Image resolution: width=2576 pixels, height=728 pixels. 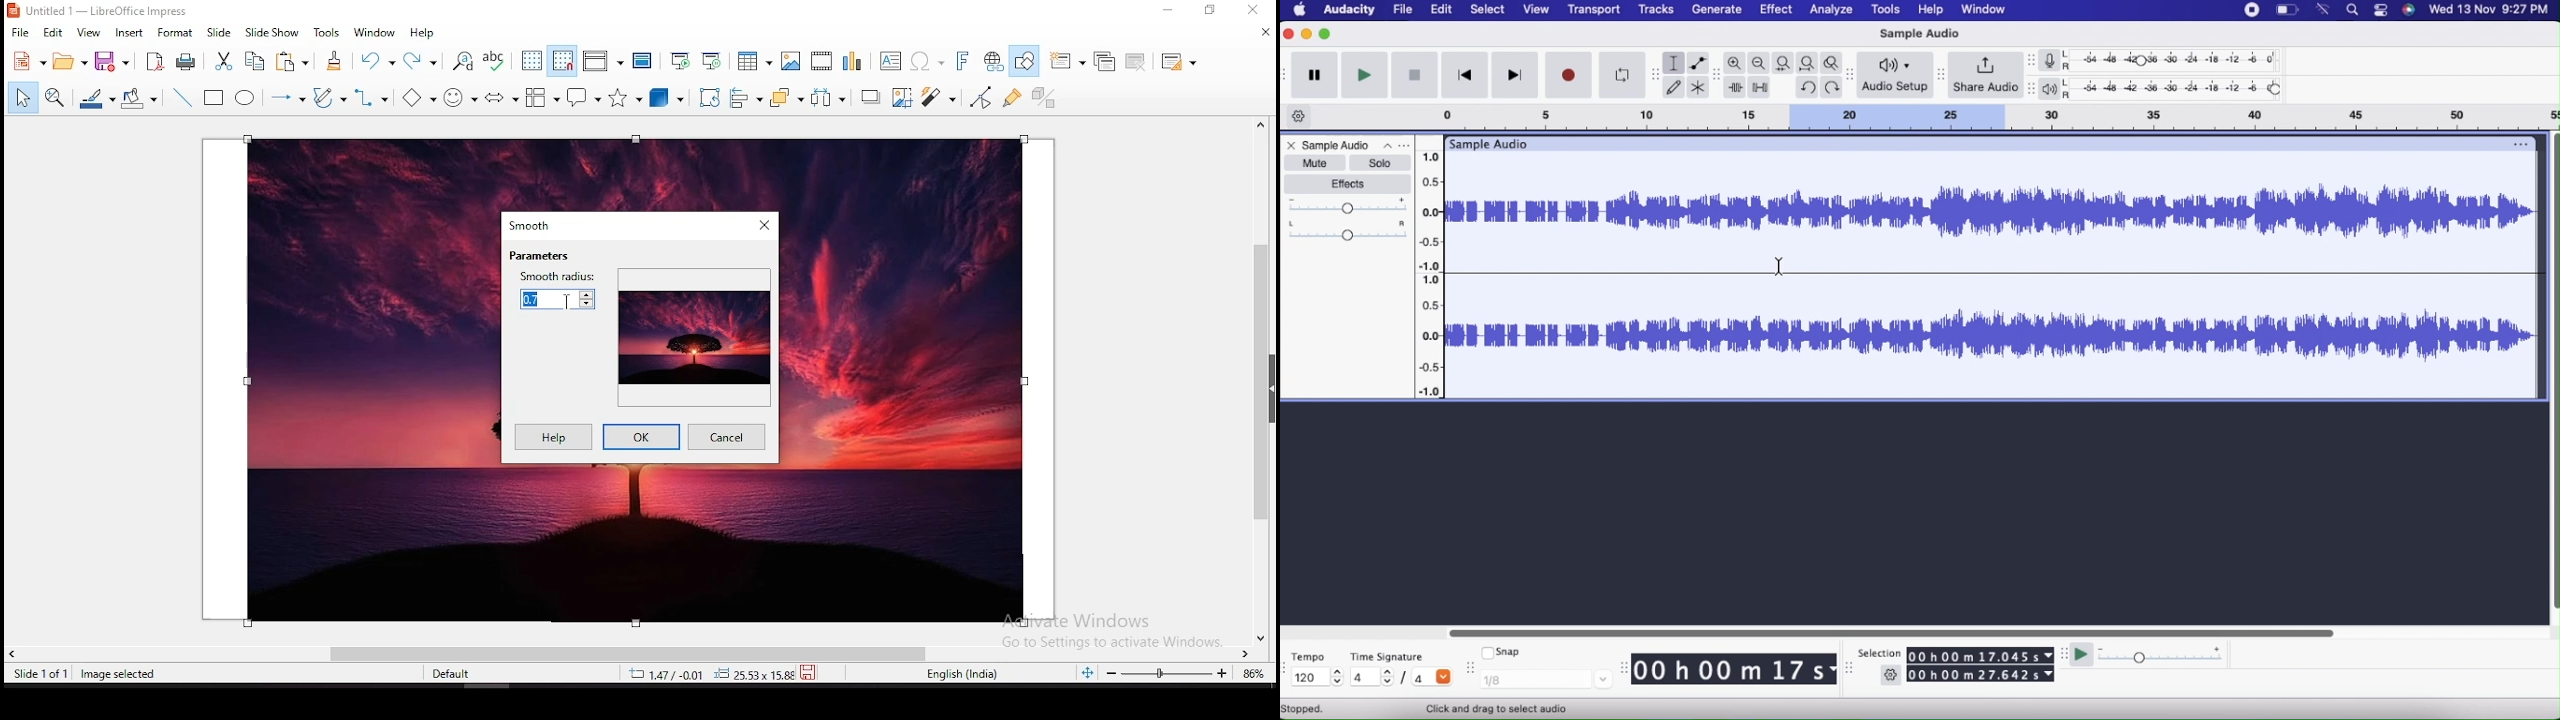 What do you see at coordinates (18, 33) in the screenshot?
I see `file` at bounding box center [18, 33].